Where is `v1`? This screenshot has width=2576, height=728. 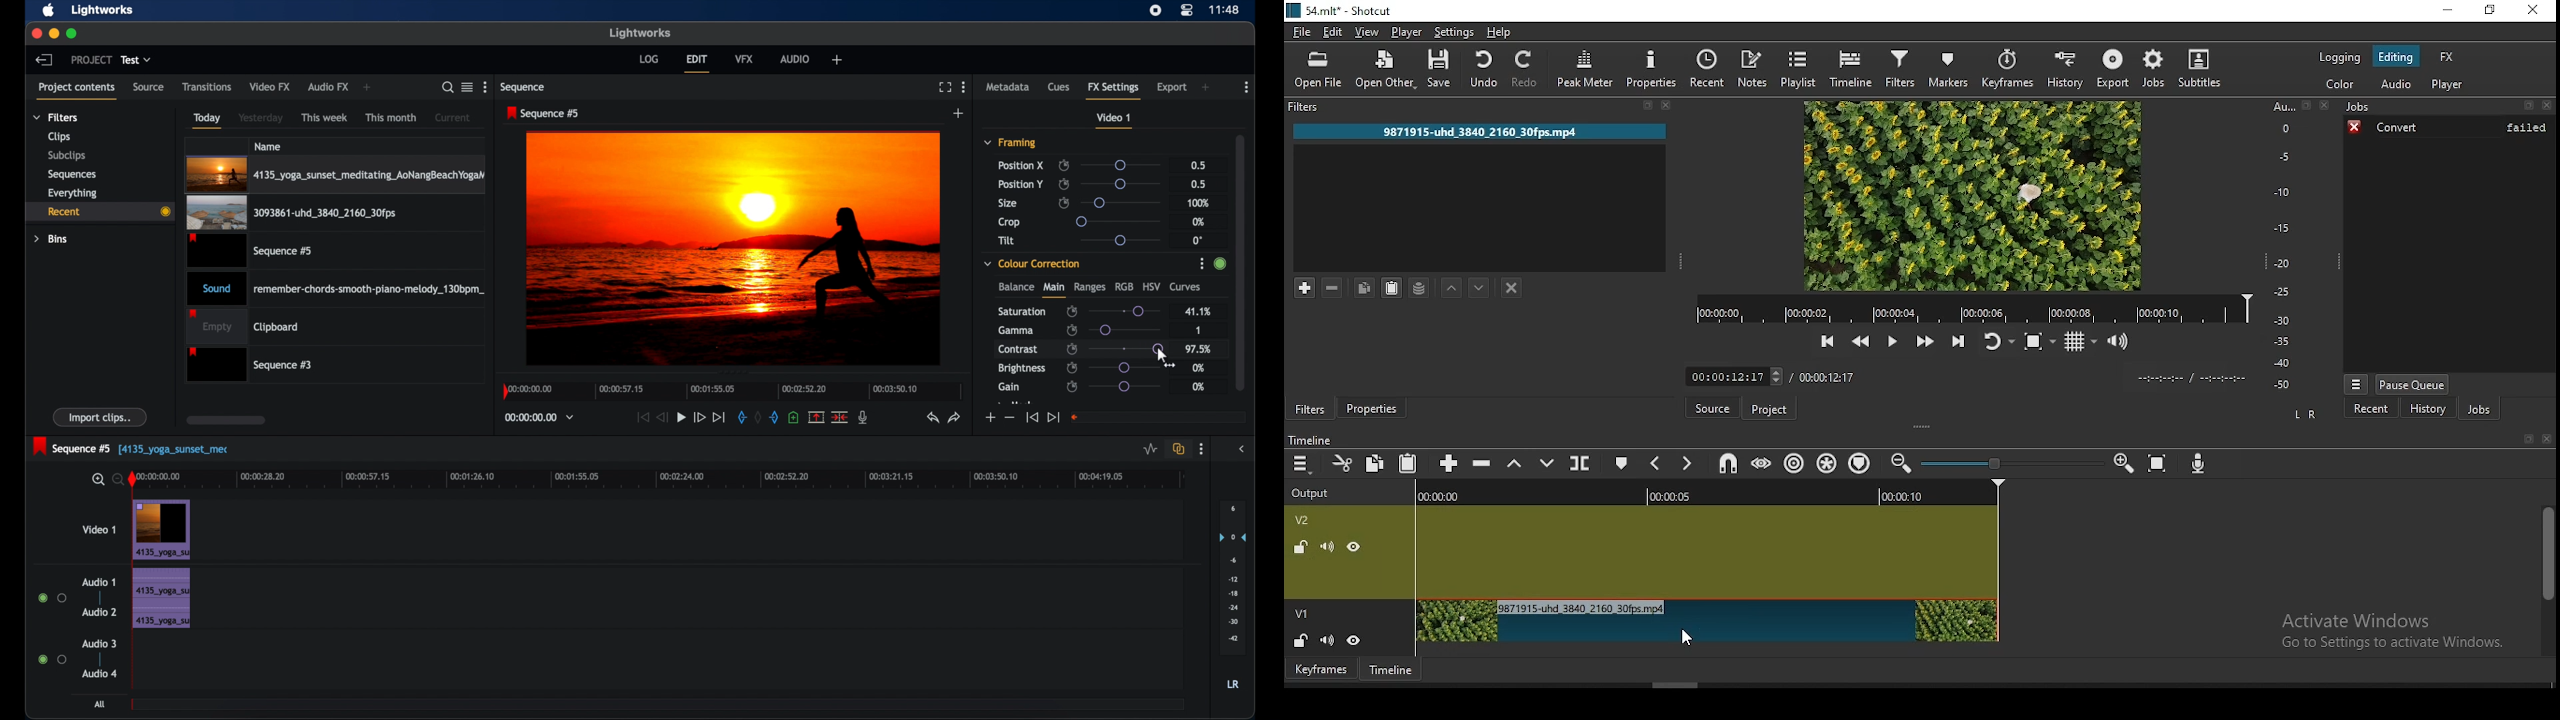
v1 is located at coordinates (1302, 611).